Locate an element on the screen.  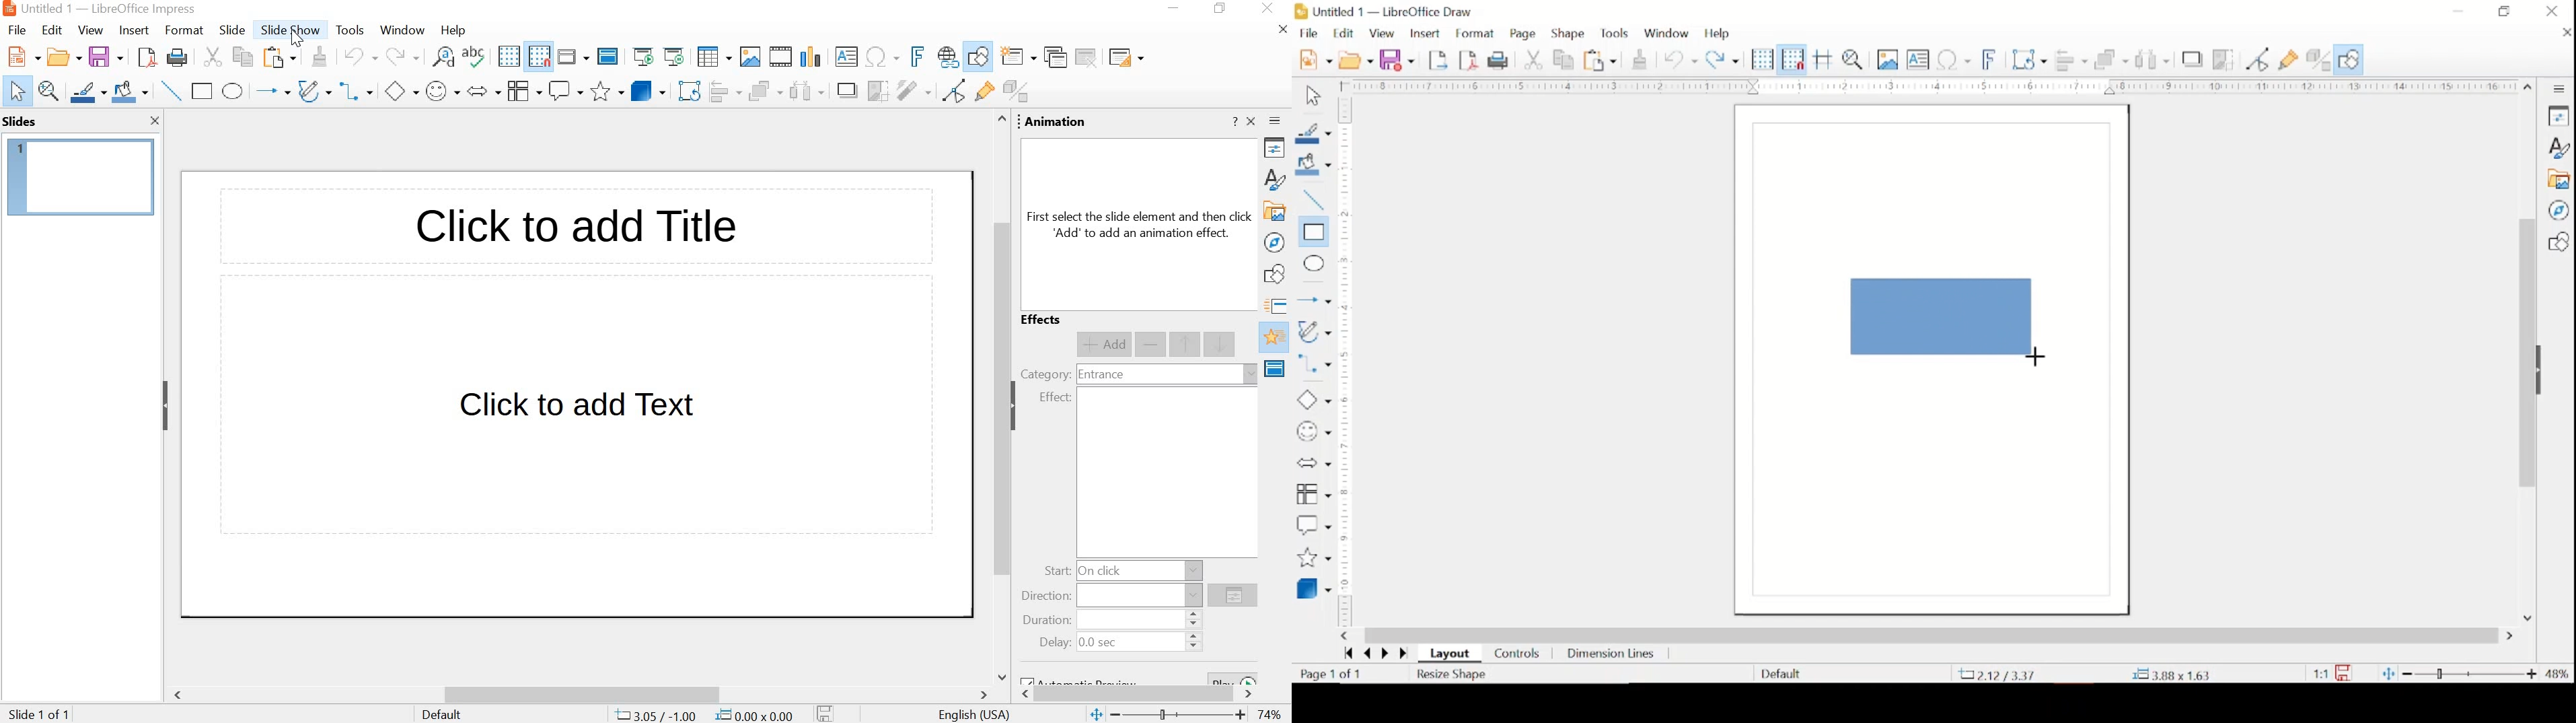
align objects is located at coordinates (725, 92).